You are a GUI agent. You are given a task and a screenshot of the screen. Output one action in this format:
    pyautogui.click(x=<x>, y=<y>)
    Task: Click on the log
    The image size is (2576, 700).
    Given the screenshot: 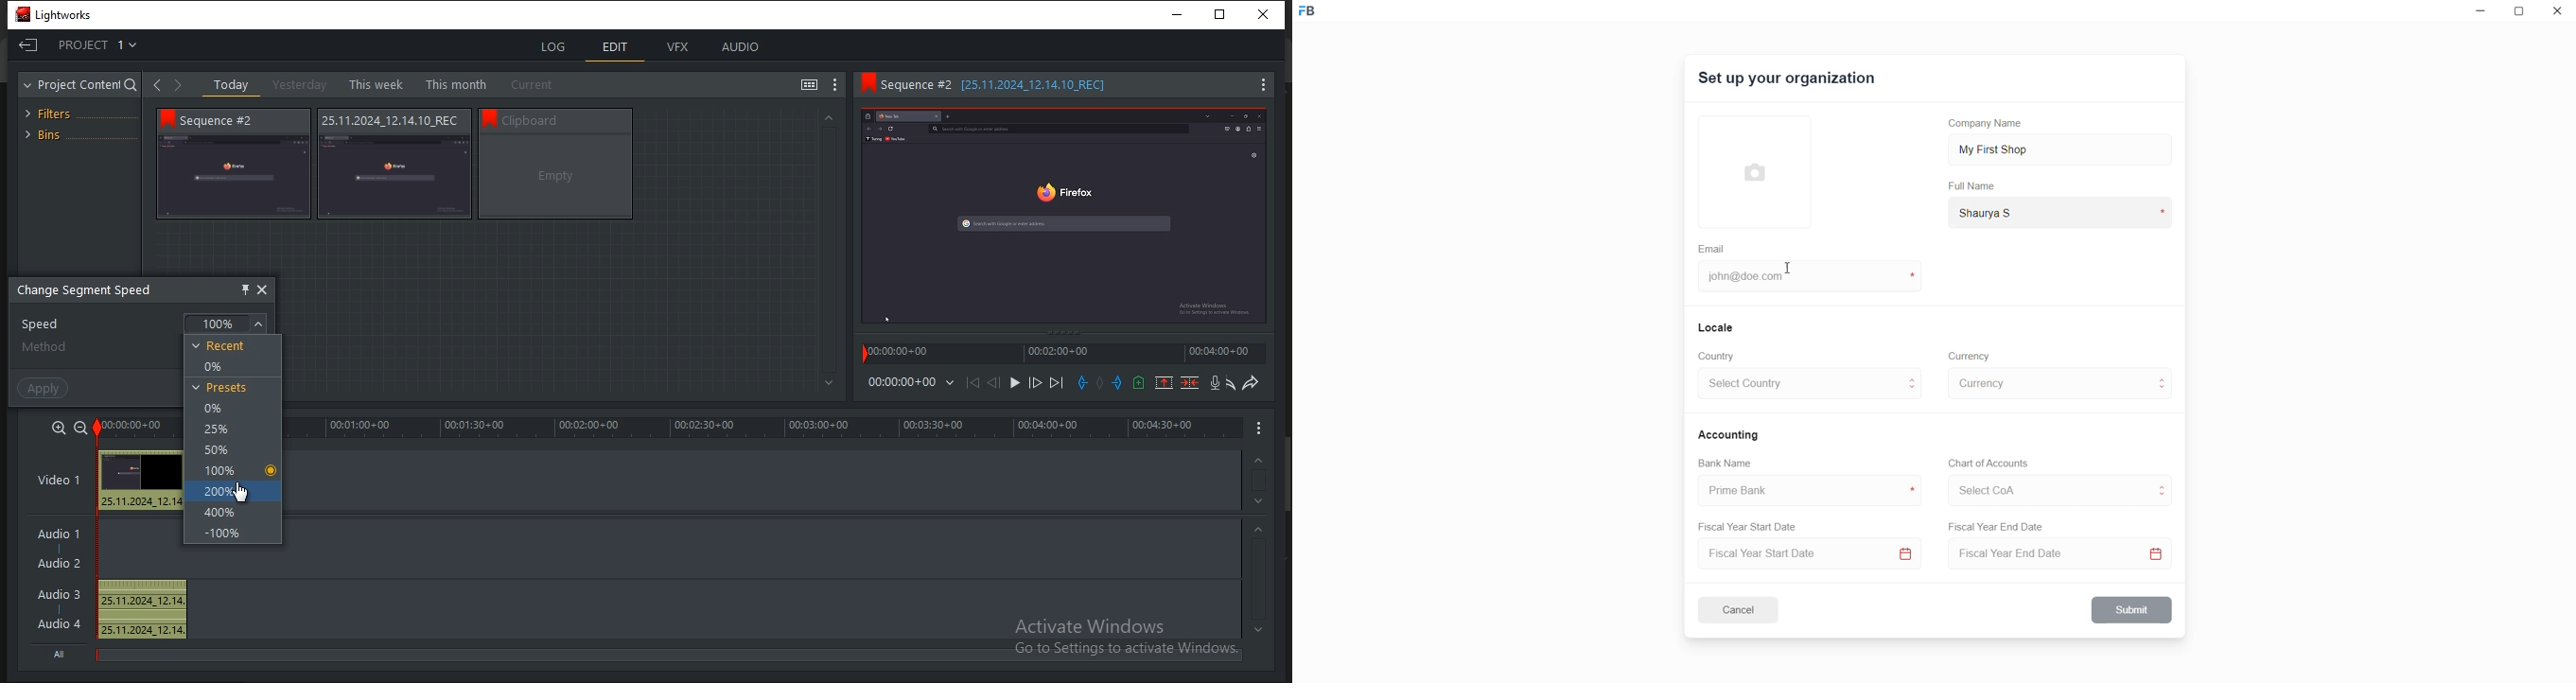 What is the action you would take?
    pyautogui.click(x=556, y=45)
    